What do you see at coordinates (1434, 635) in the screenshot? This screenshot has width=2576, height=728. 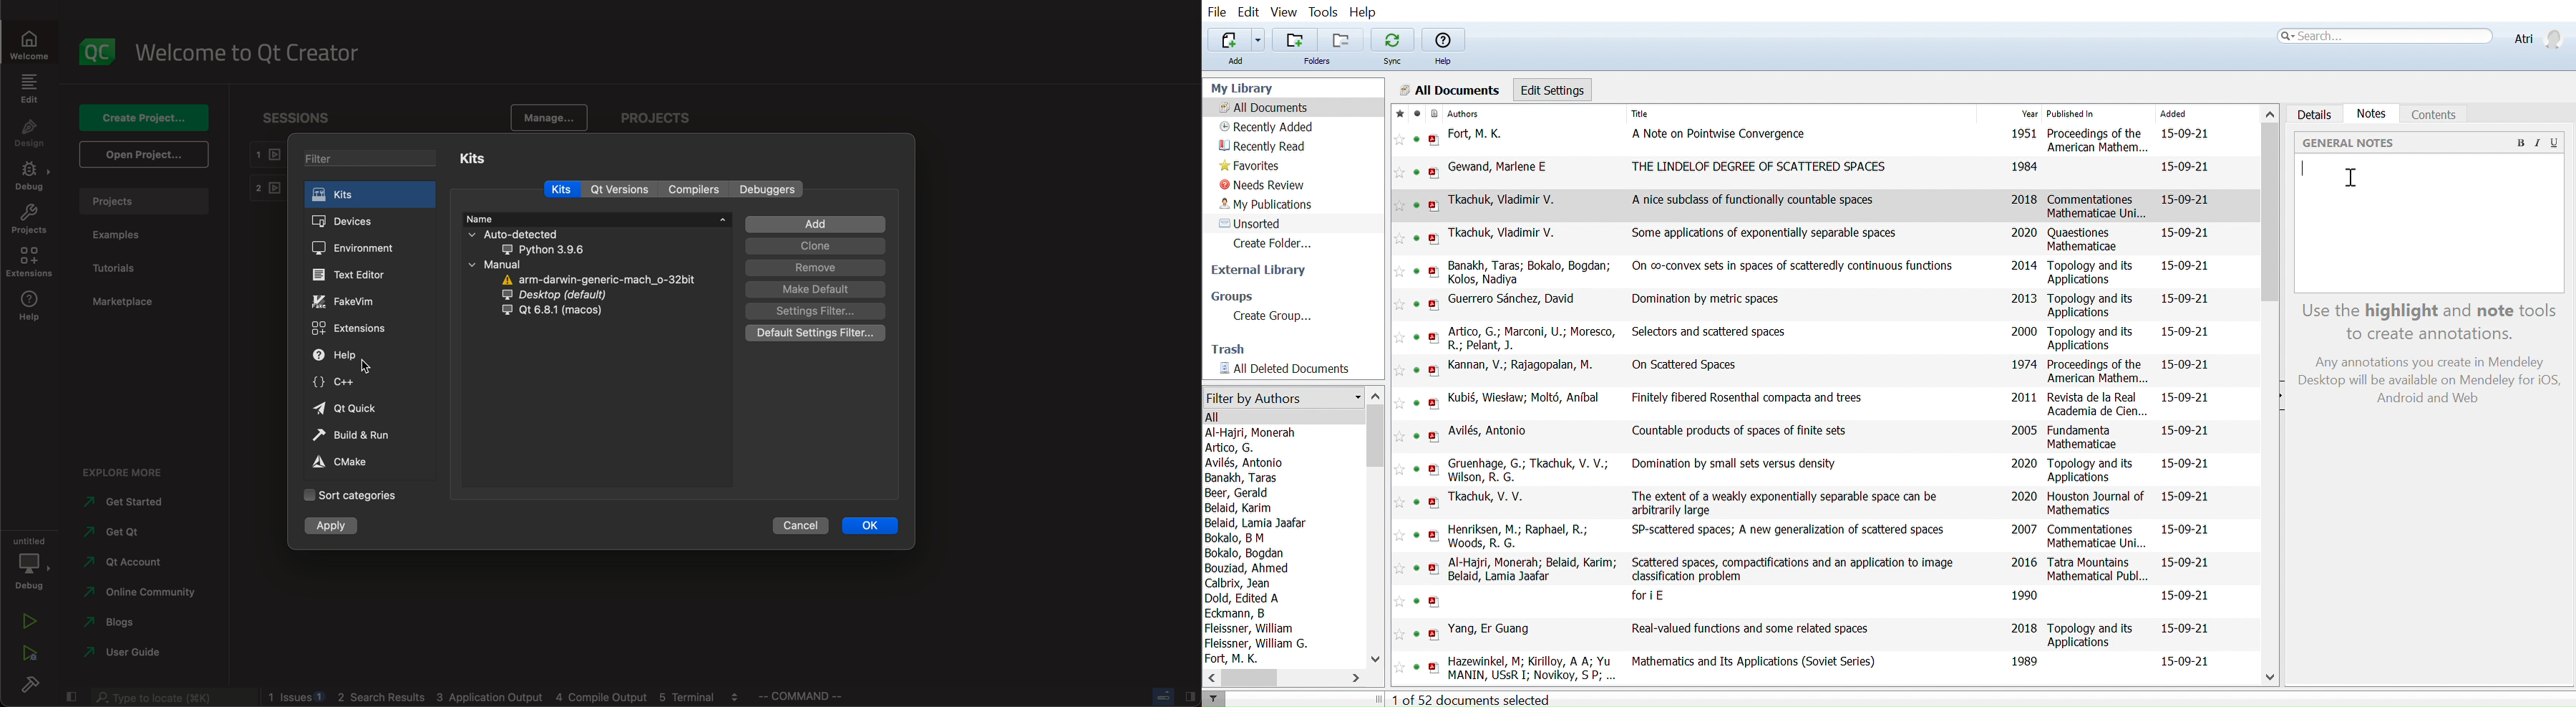 I see `open PDF` at bounding box center [1434, 635].